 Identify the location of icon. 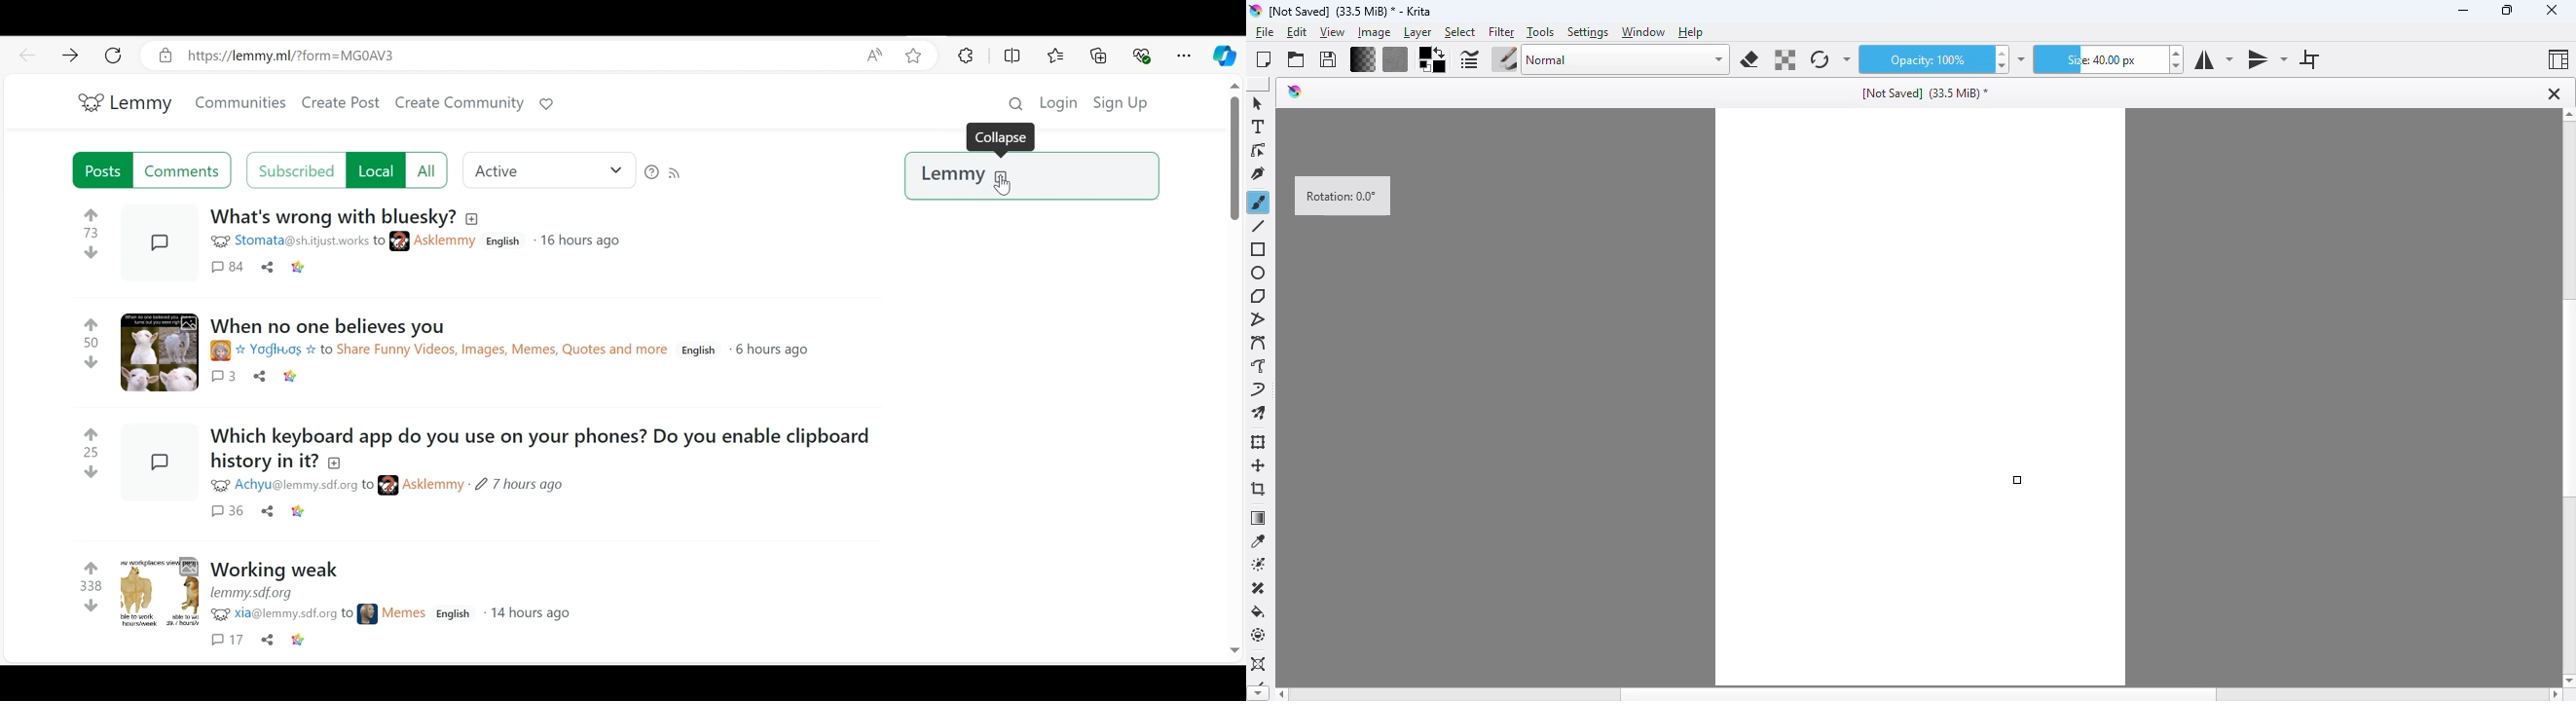
(388, 486).